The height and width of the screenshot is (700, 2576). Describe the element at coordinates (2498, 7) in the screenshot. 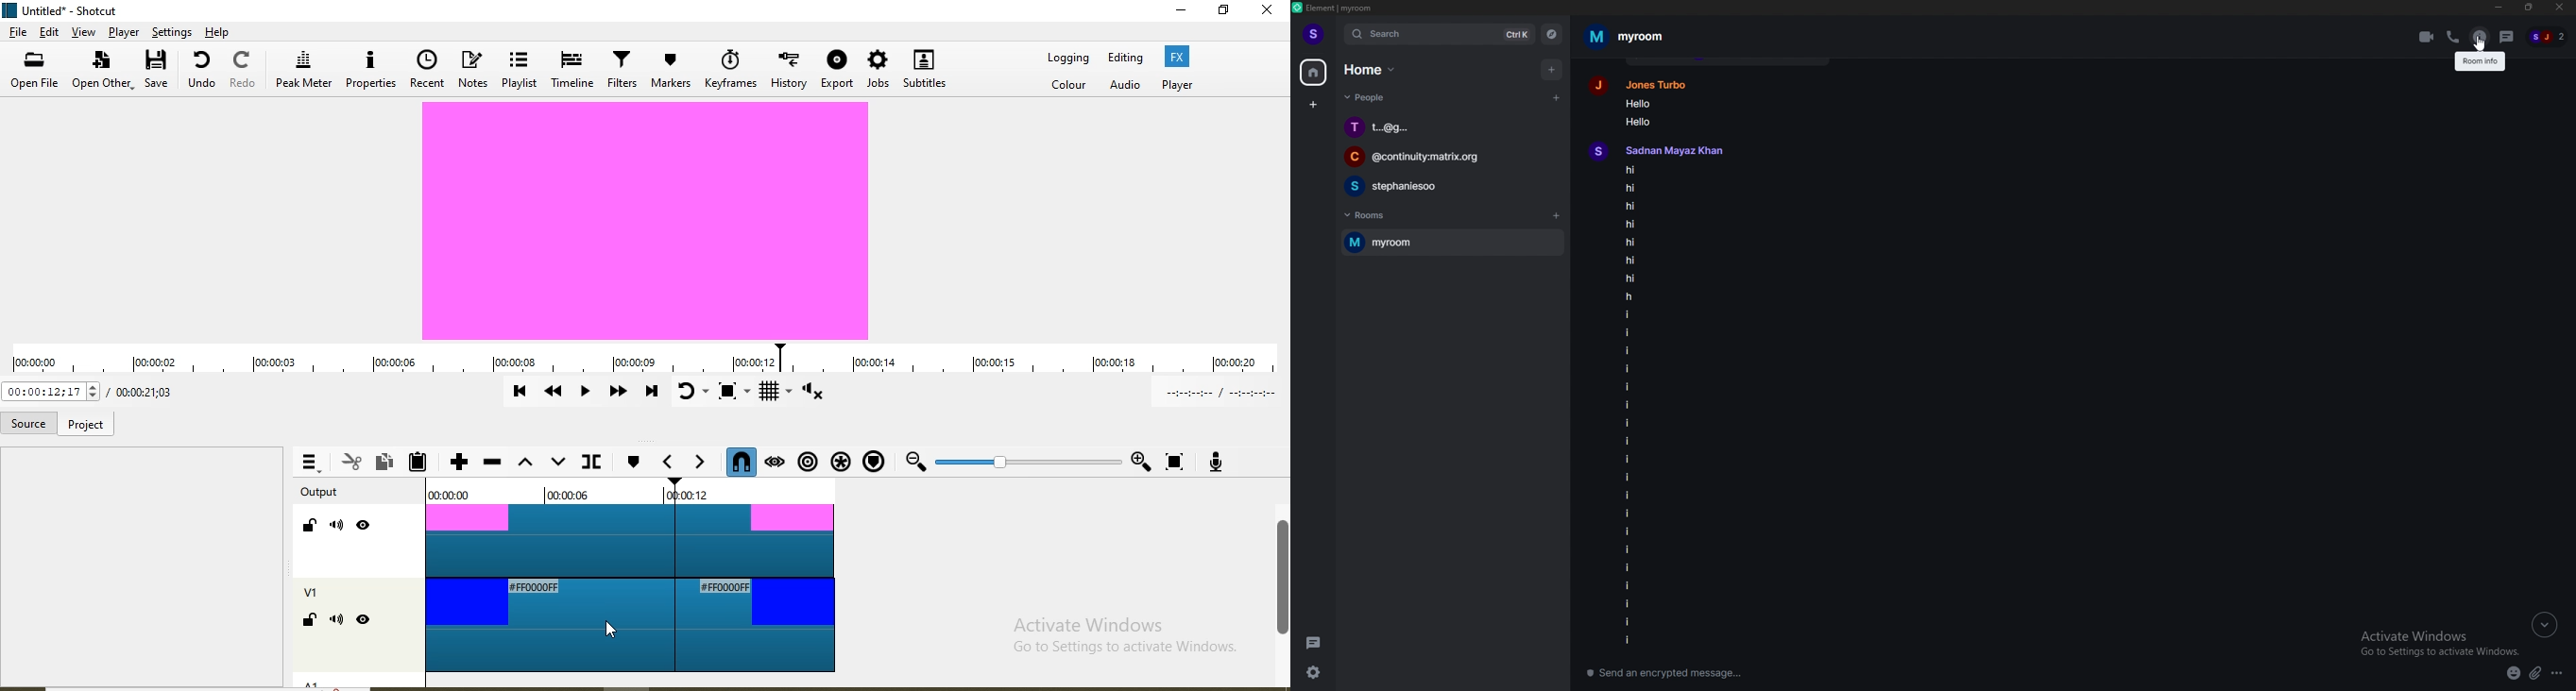

I see `minimize` at that location.